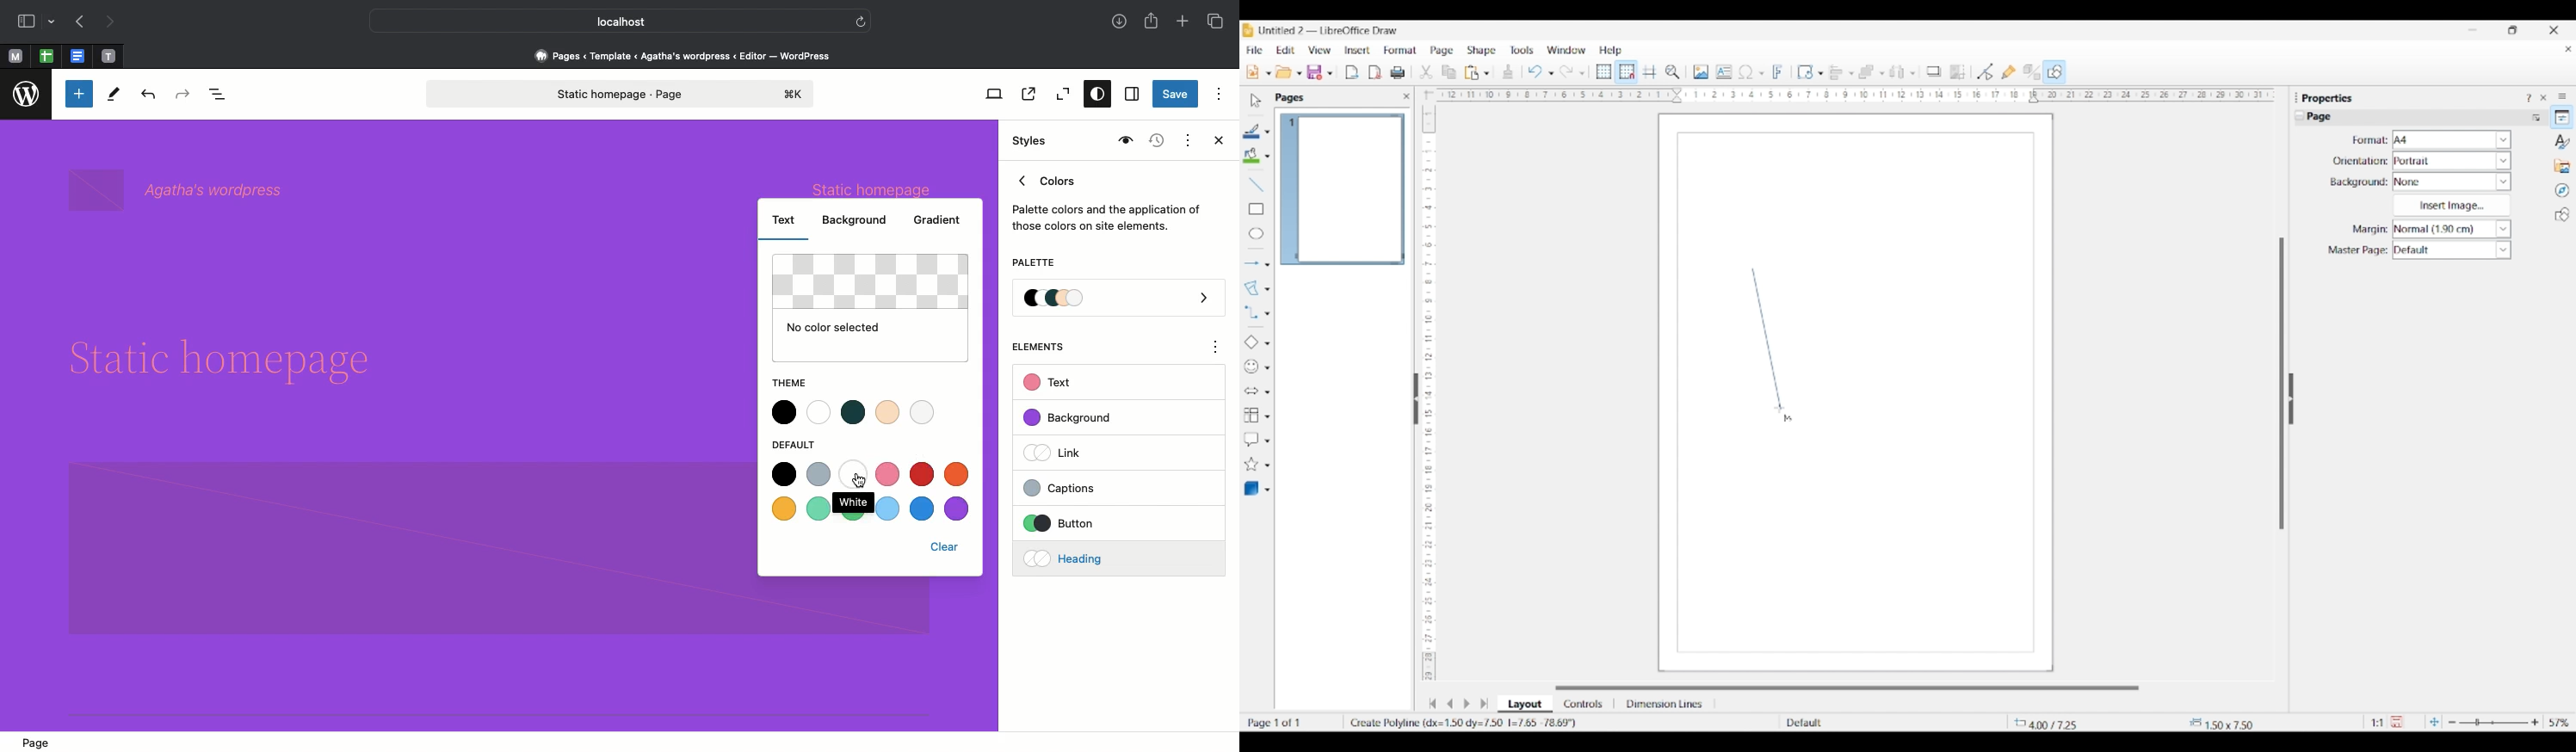 This screenshot has width=2576, height=756. I want to click on Selected copy options, so click(1426, 72).